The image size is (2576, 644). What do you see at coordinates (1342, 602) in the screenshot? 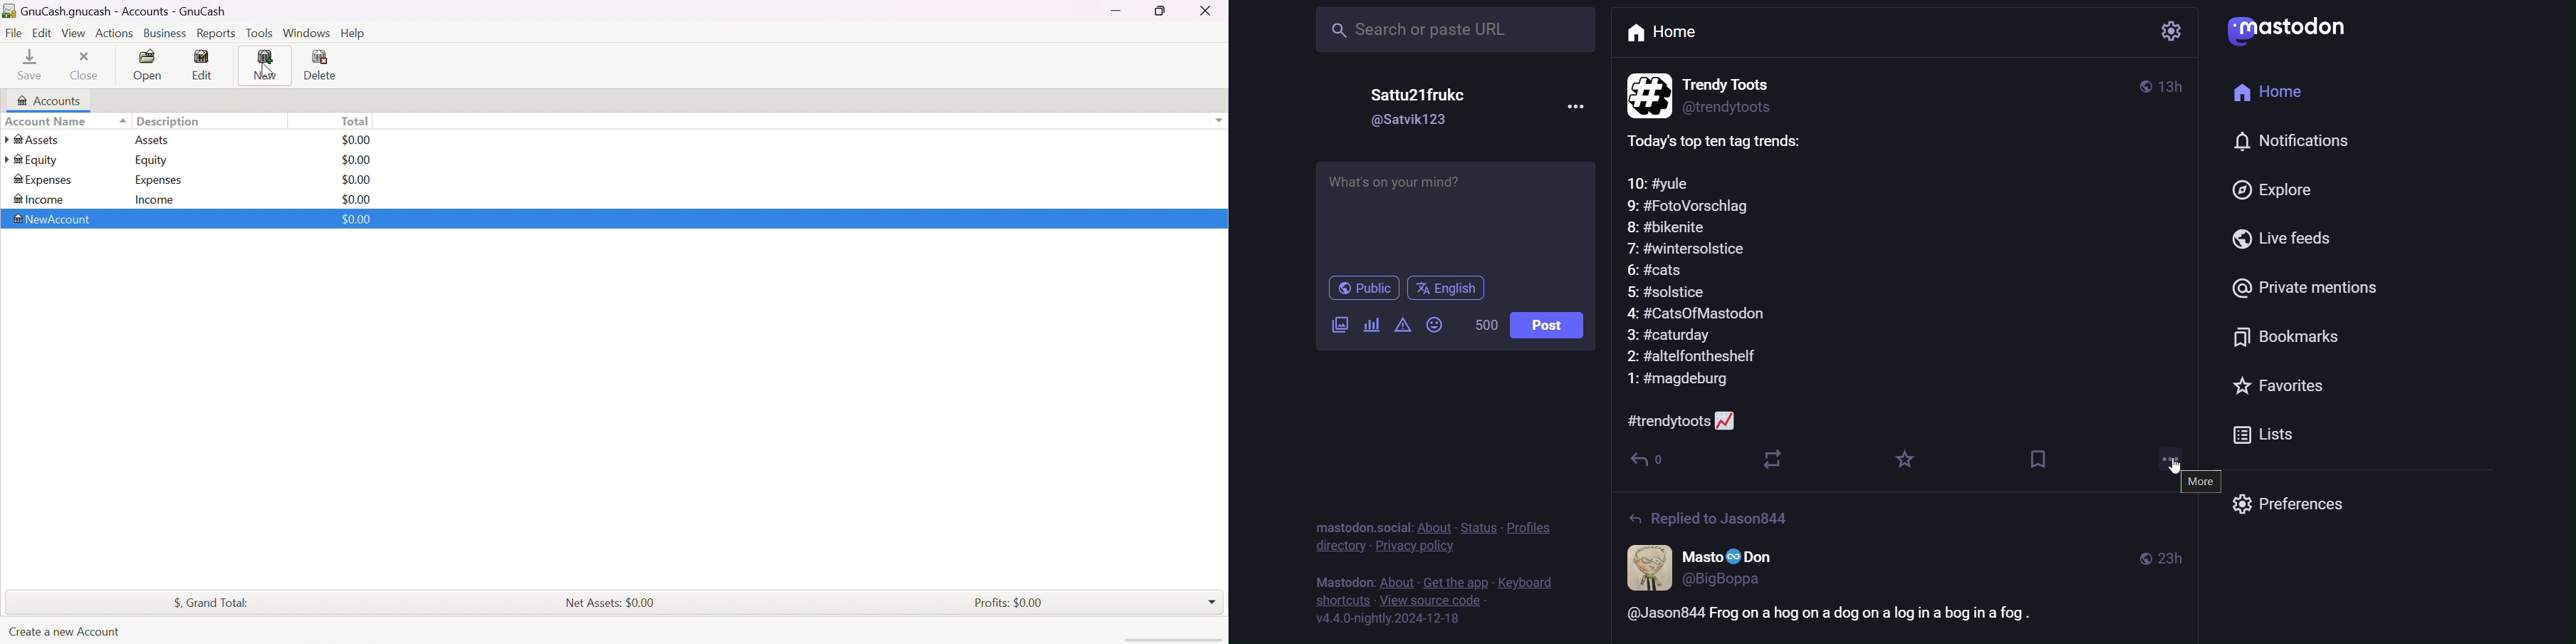
I see `shortcuts` at bounding box center [1342, 602].